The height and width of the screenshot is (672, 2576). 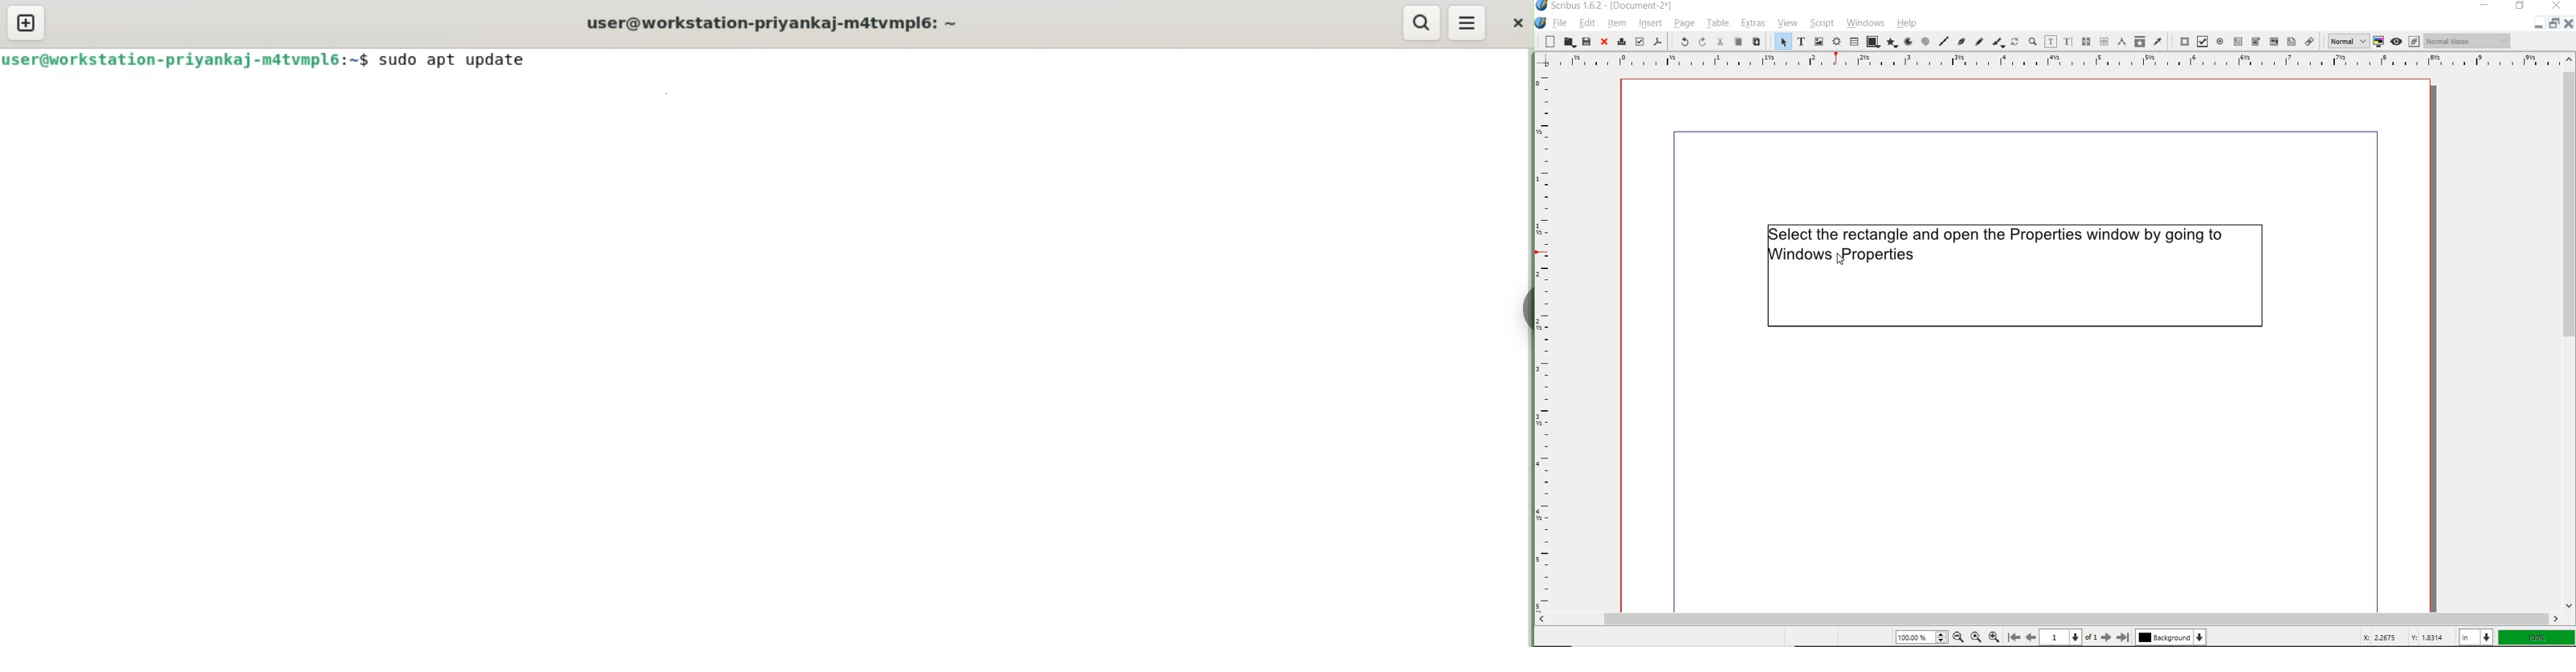 What do you see at coordinates (1836, 42) in the screenshot?
I see `render frame` at bounding box center [1836, 42].